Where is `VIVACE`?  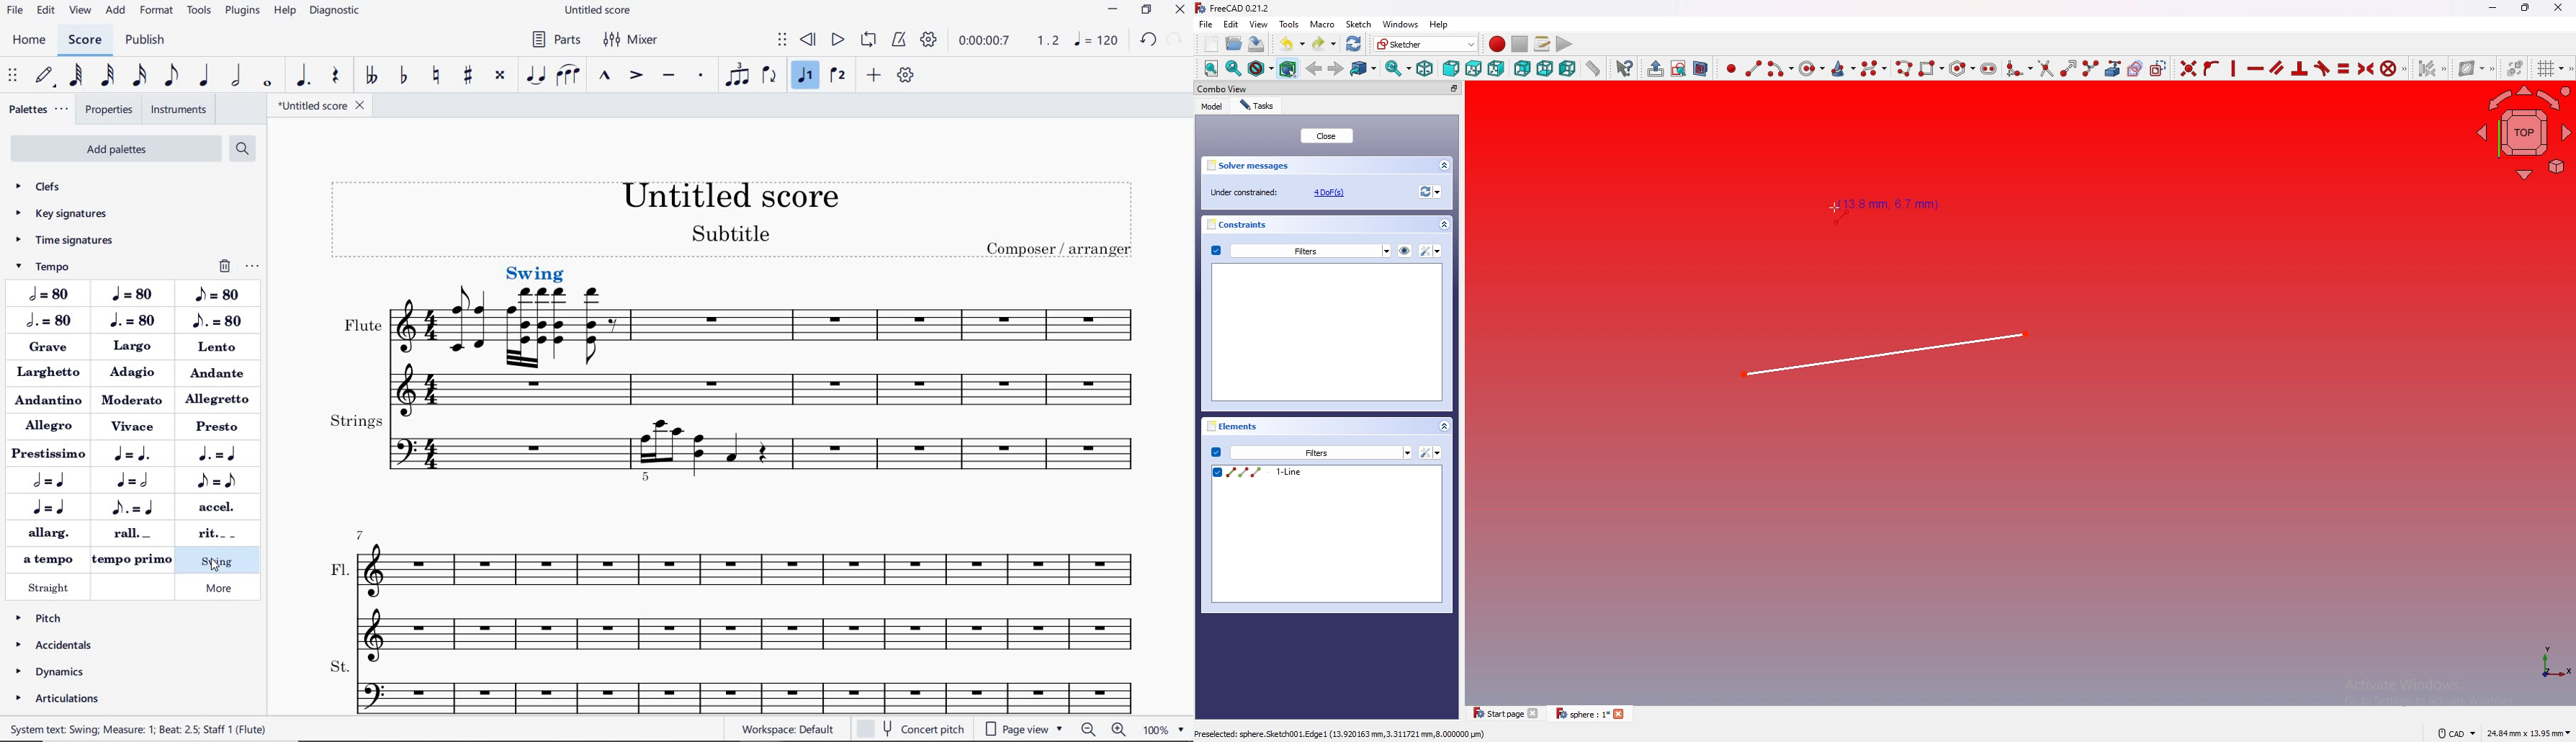 VIVACE is located at coordinates (134, 427).